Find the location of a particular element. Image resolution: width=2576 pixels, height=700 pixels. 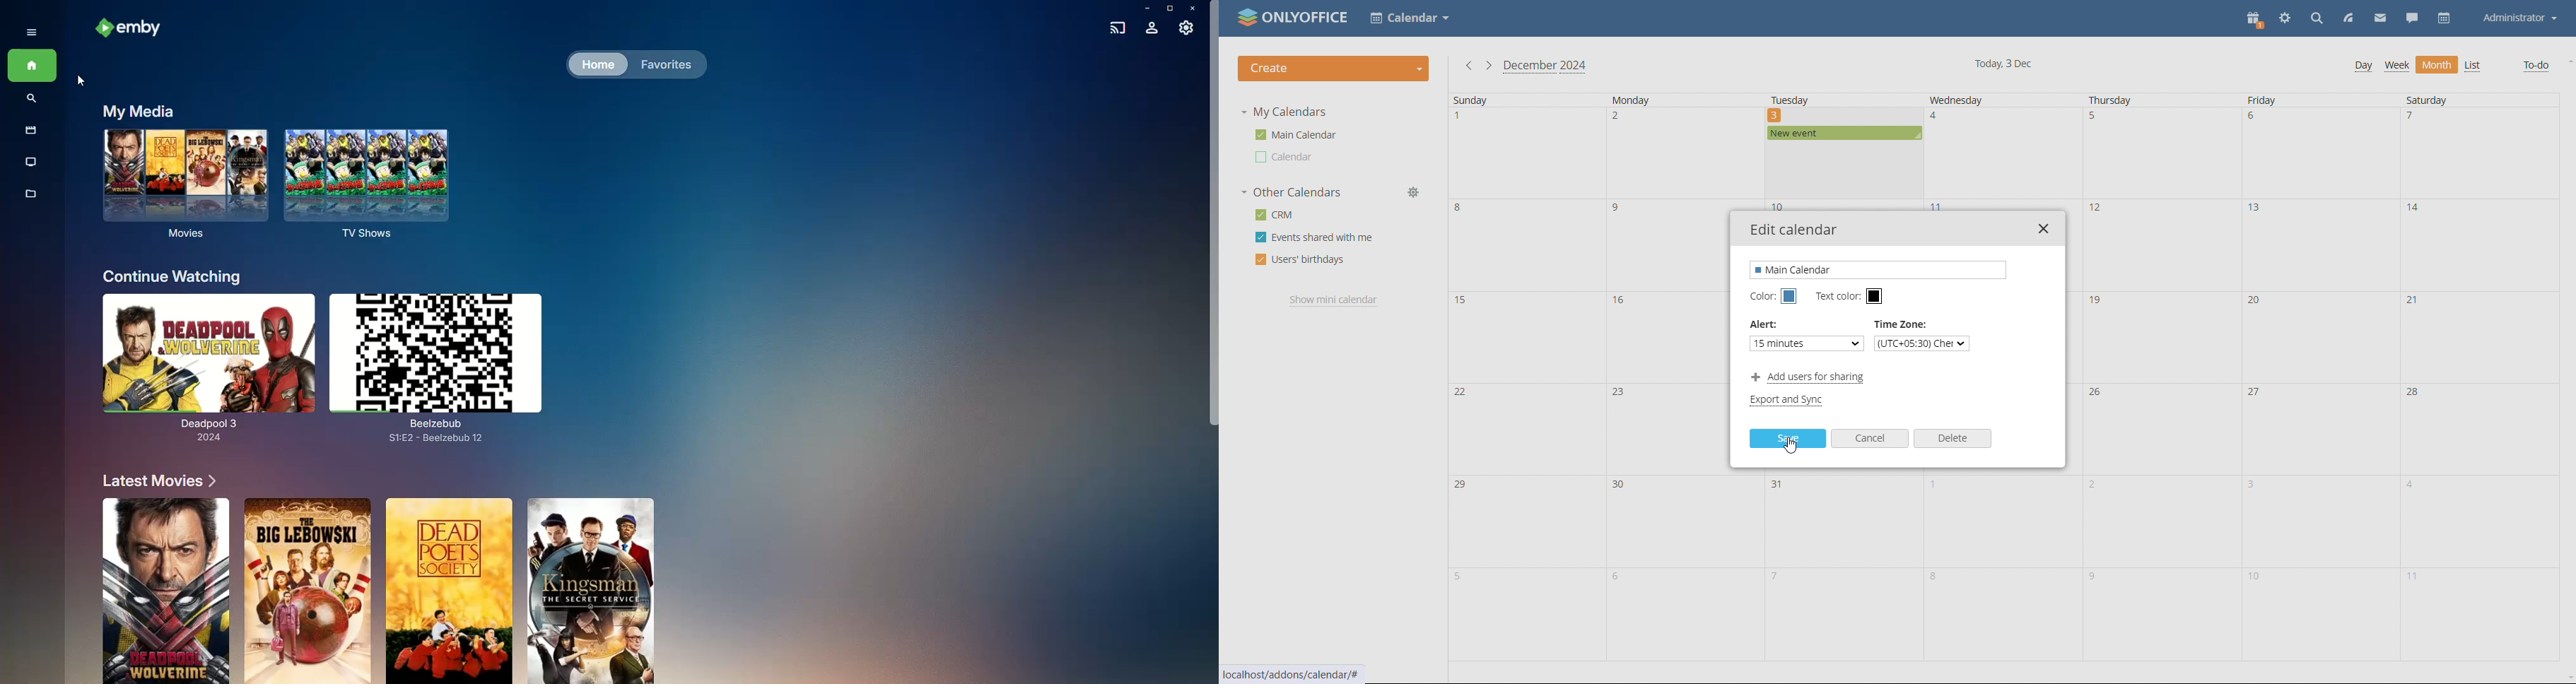

Close is located at coordinates (1195, 8).